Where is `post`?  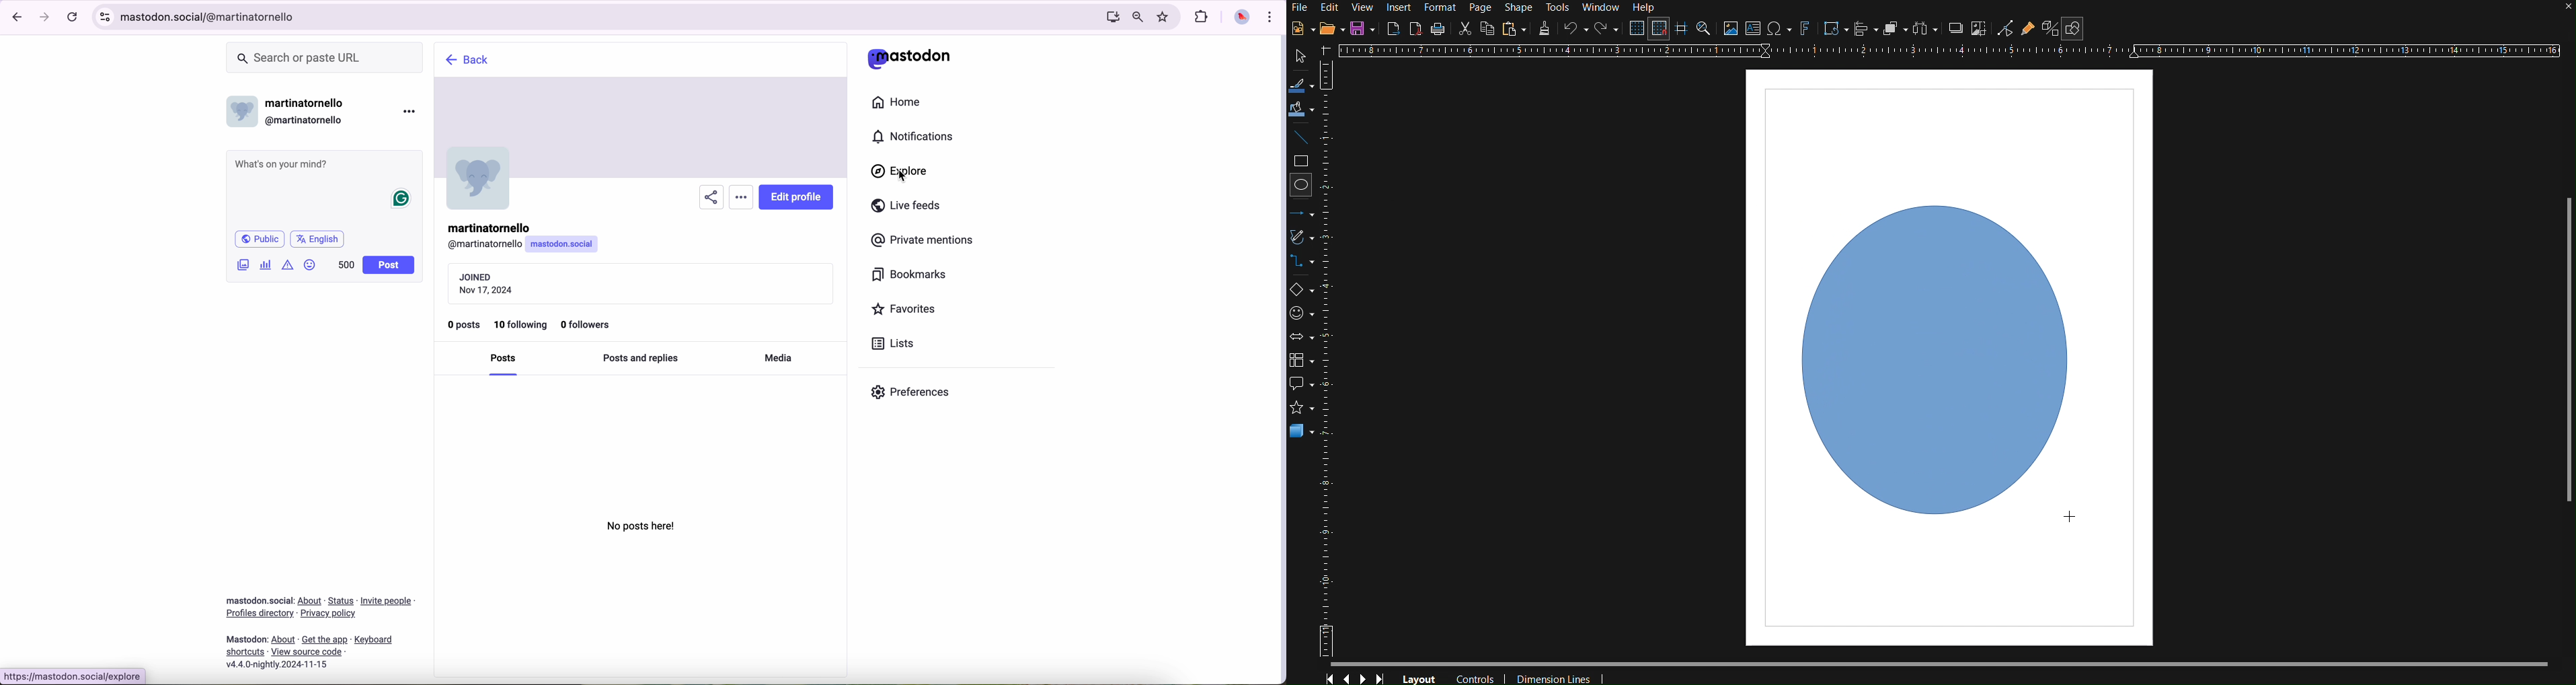 post is located at coordinates (390, 265).